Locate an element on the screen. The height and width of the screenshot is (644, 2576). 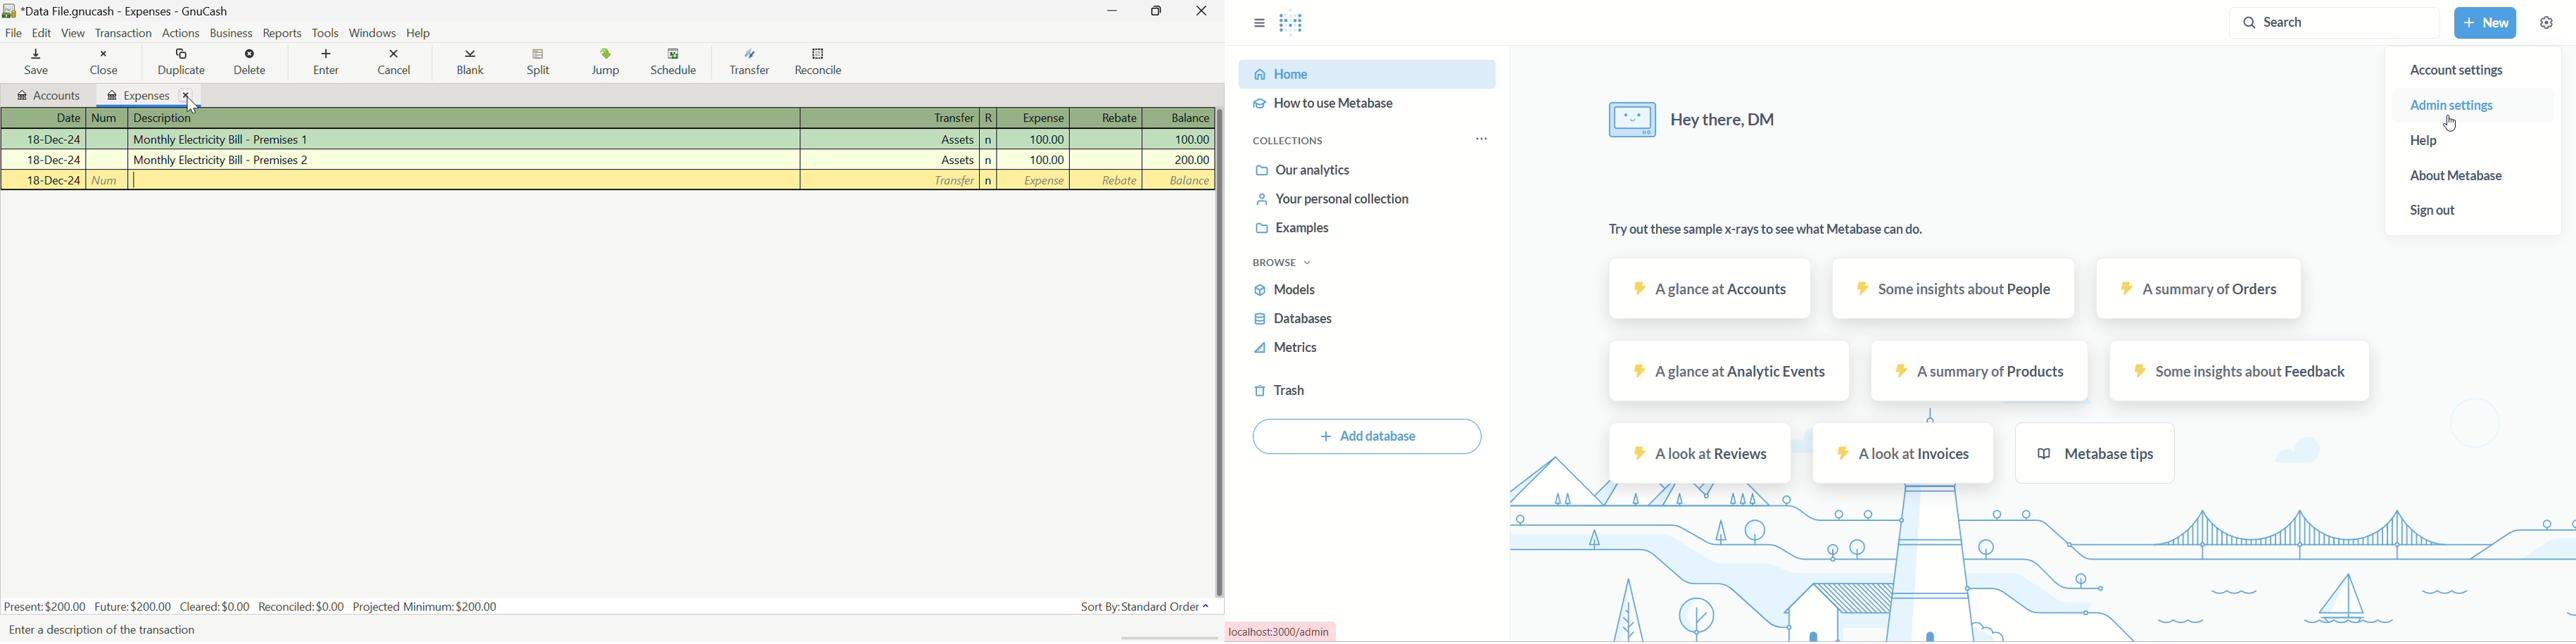
Save is located at coordinates (37, 63).